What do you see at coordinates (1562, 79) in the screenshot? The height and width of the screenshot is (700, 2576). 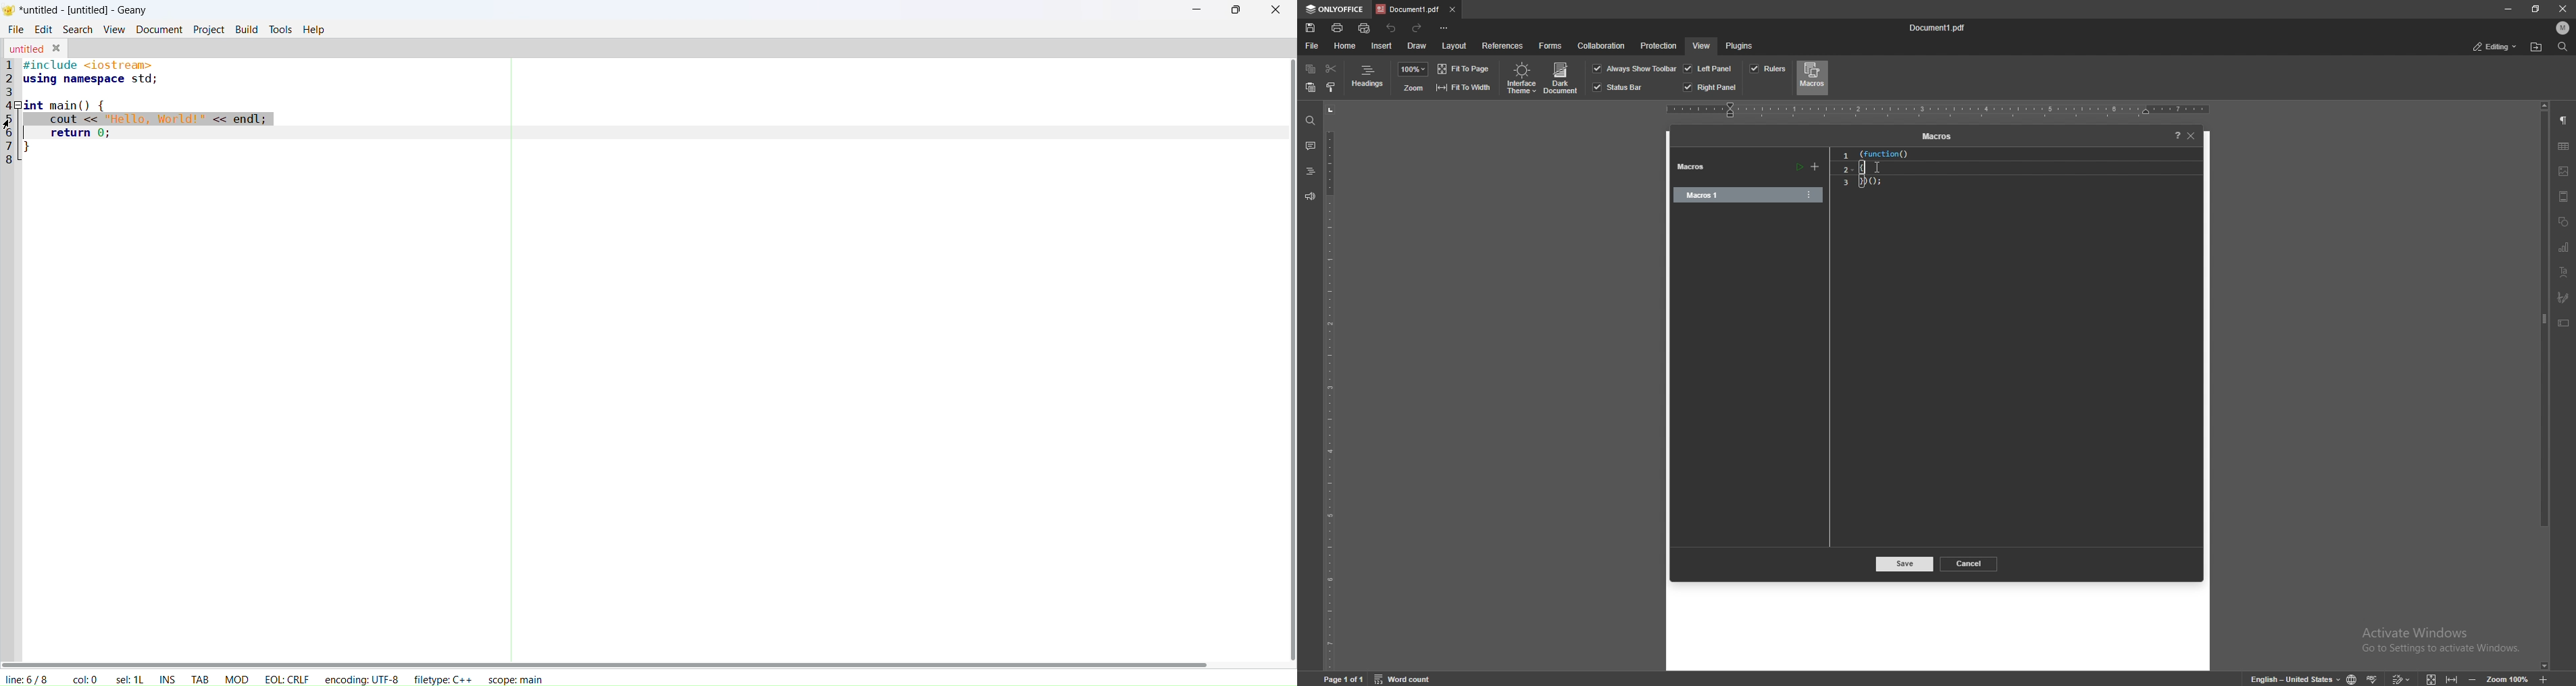 I see `dark document` at bounding box center [1562, 79].